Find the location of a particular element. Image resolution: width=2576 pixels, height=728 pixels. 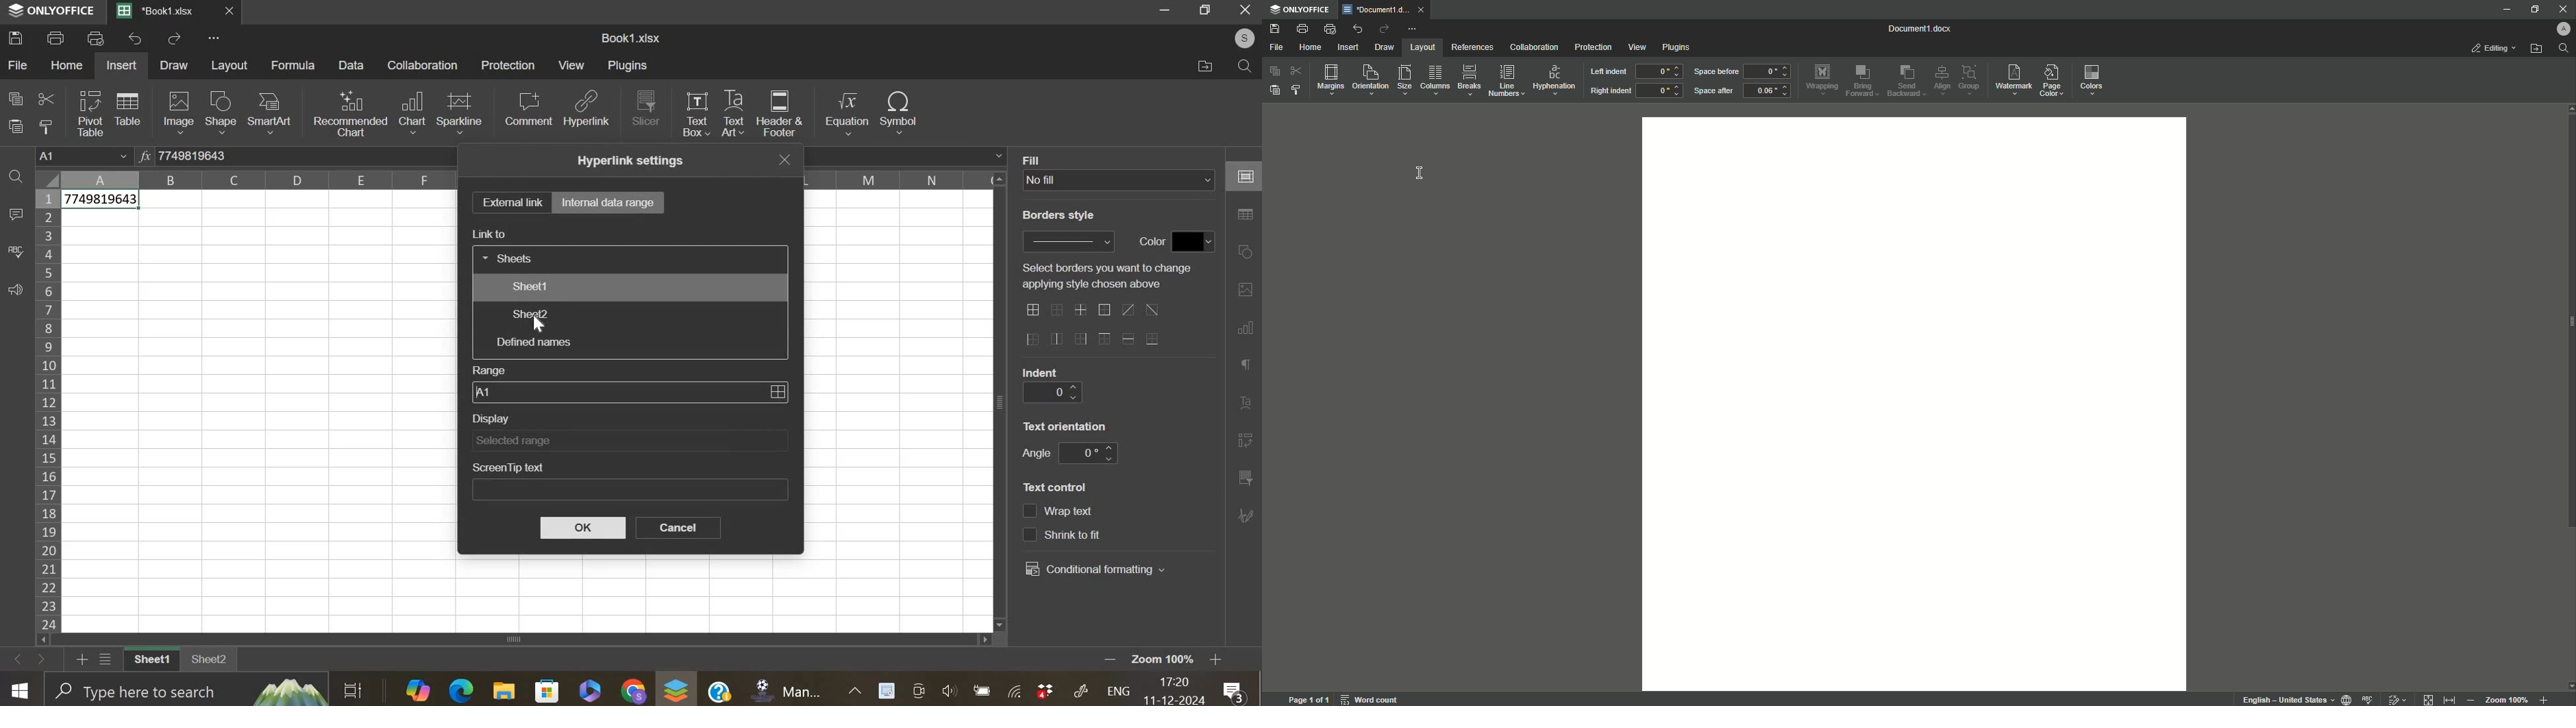

scroll bar is located at coordinates (521, 640).